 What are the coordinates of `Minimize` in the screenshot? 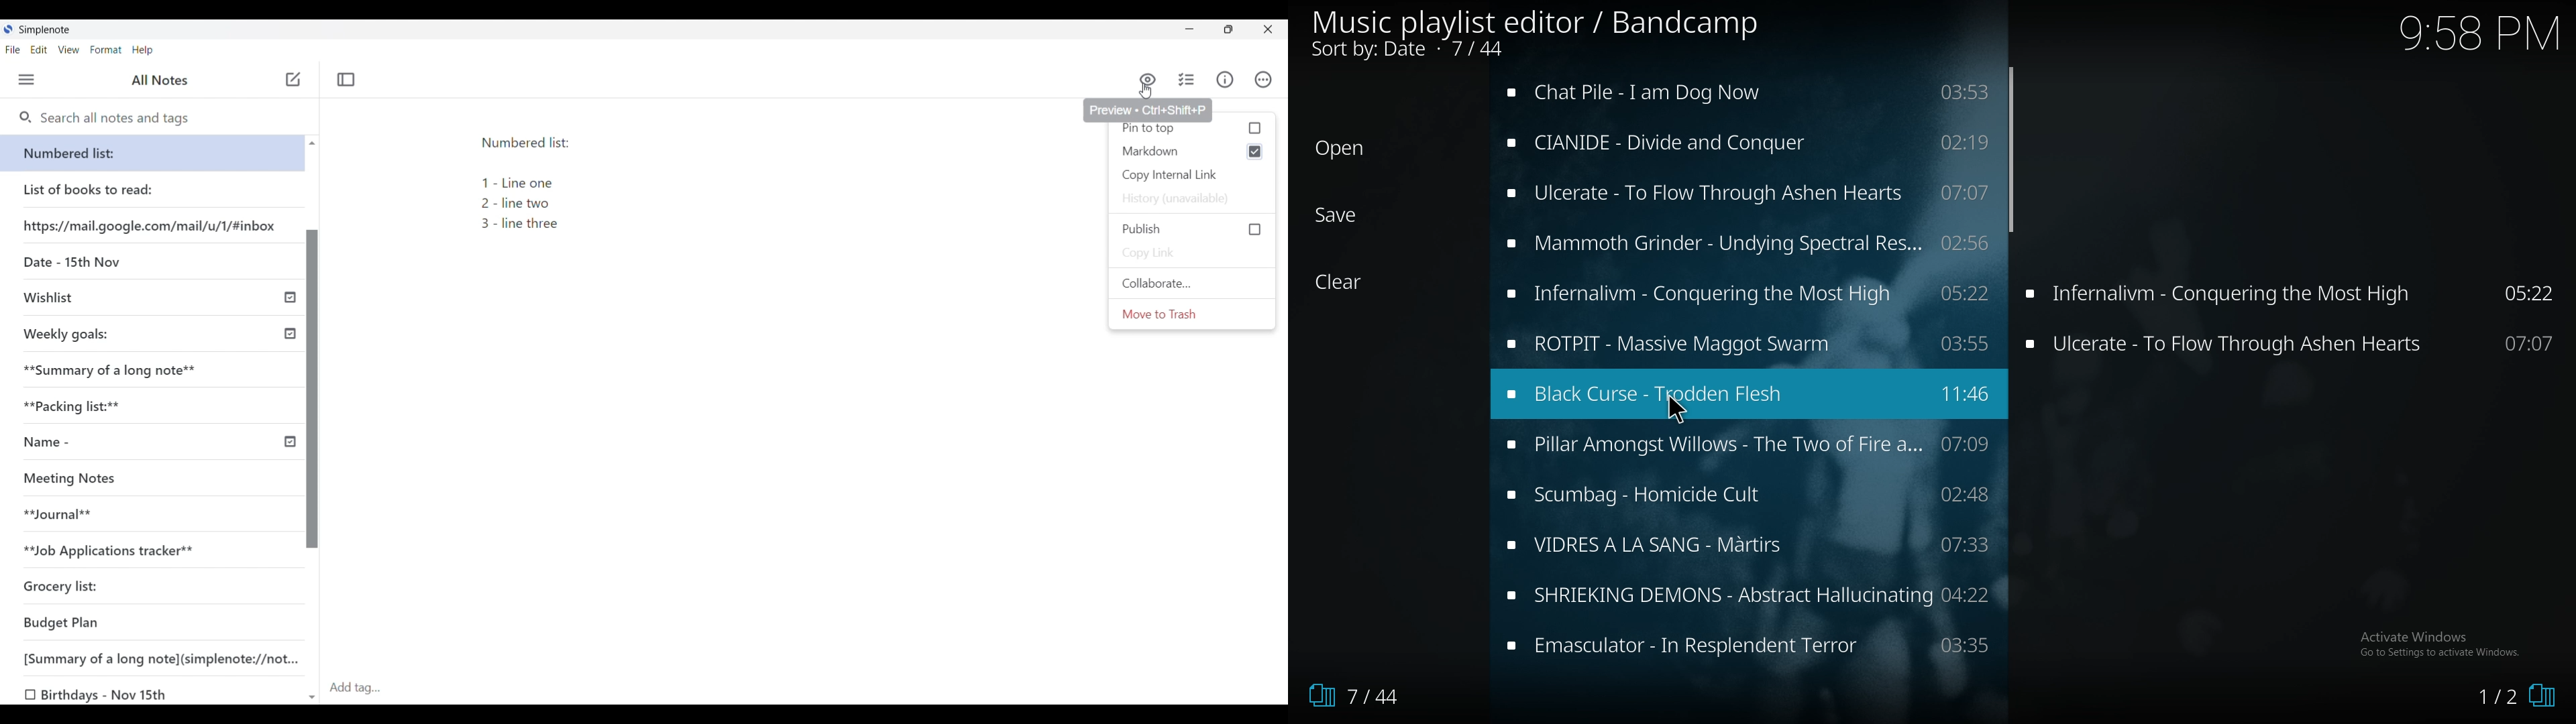 It's located at (1189, 29).